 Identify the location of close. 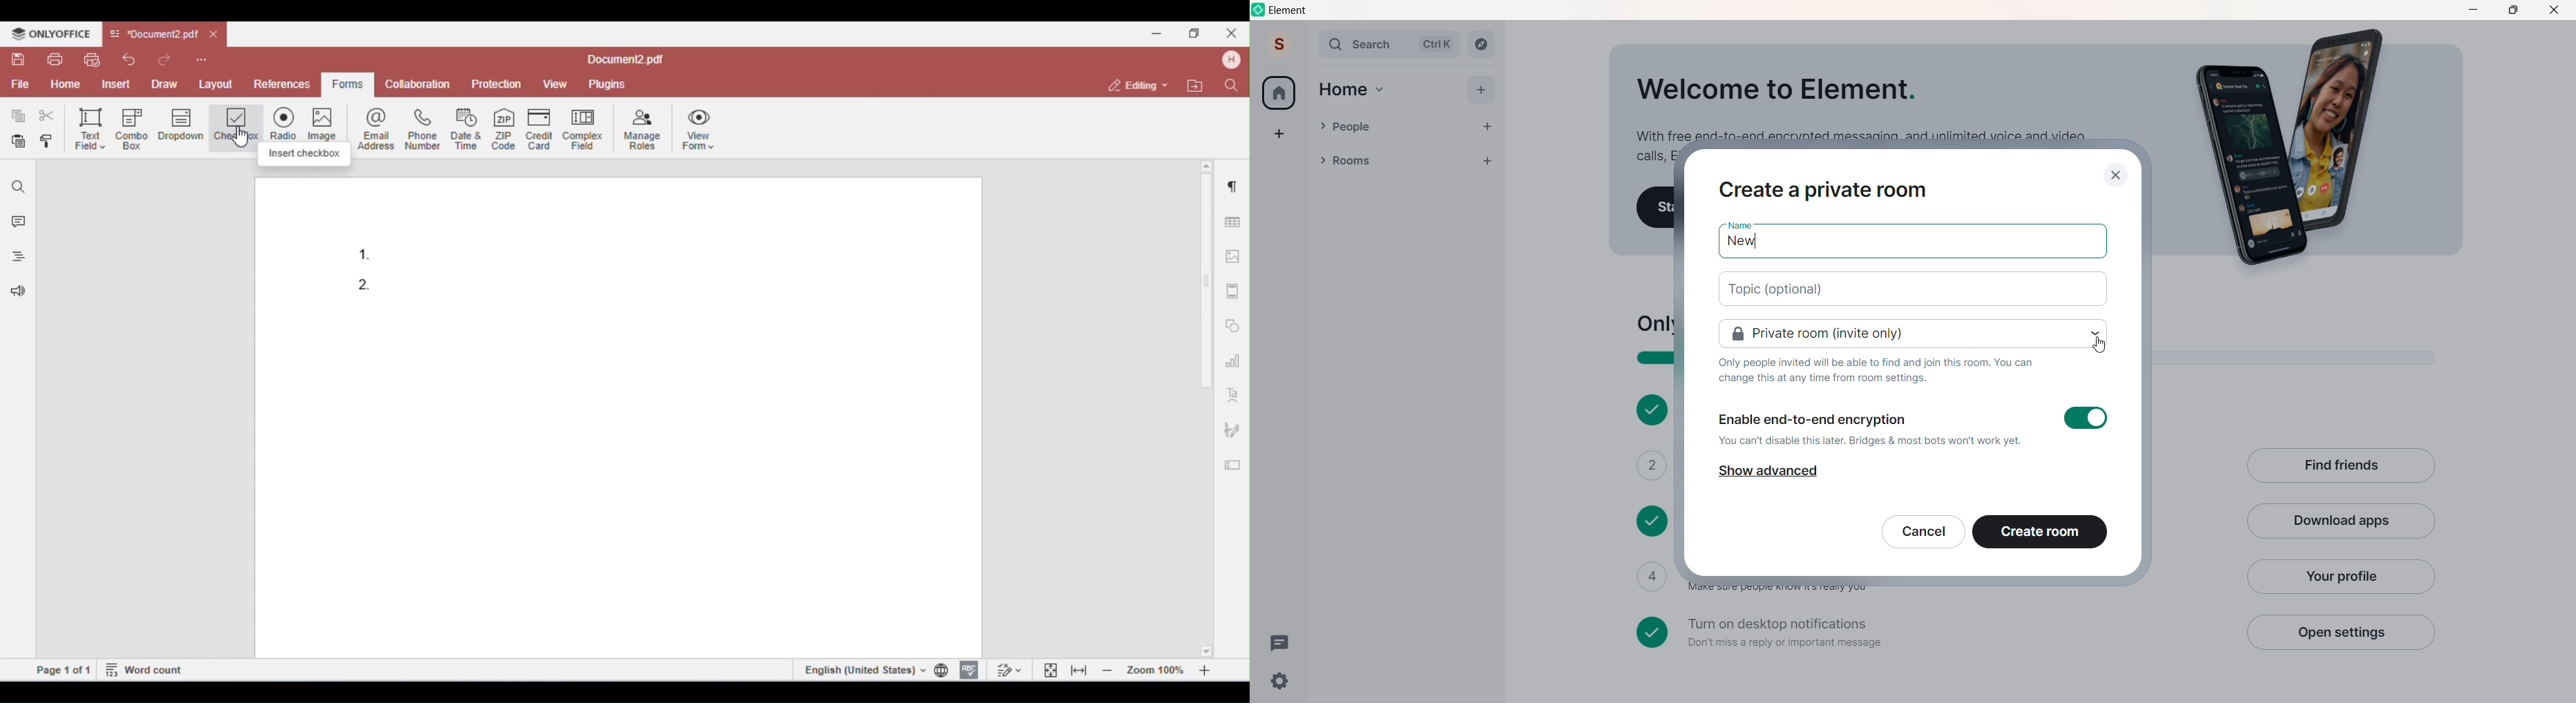
(2116, 175).